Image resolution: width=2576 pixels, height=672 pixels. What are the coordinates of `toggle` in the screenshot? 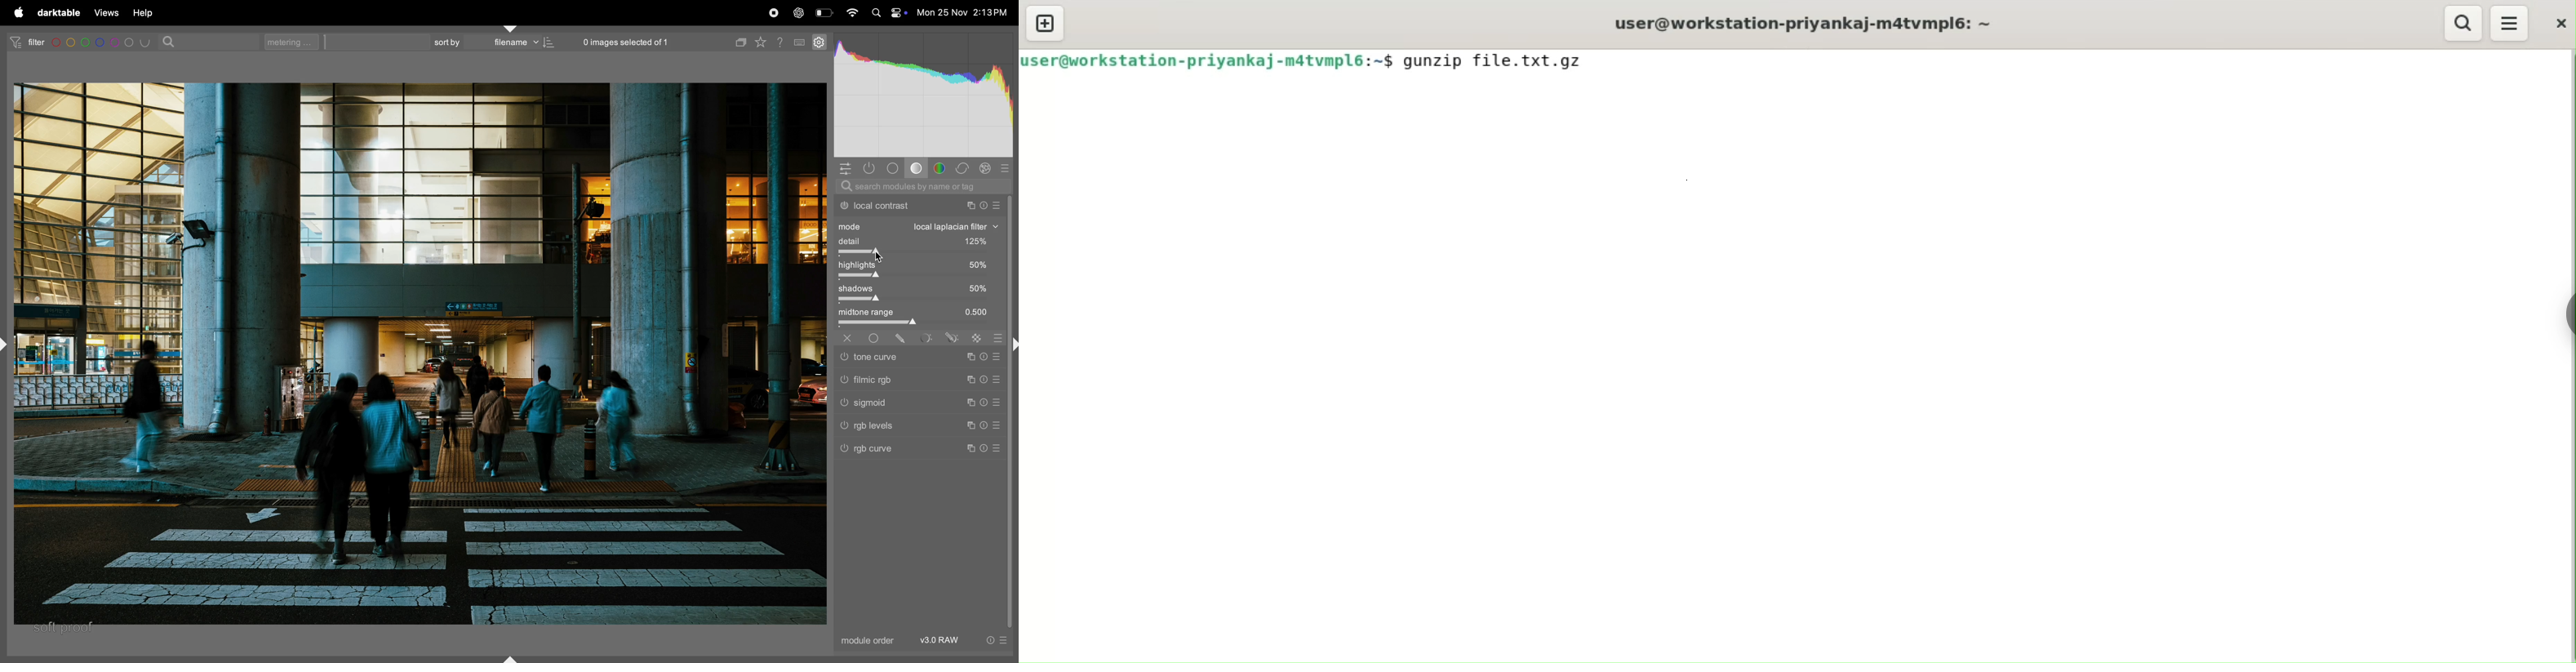 It's located at (922, 325).